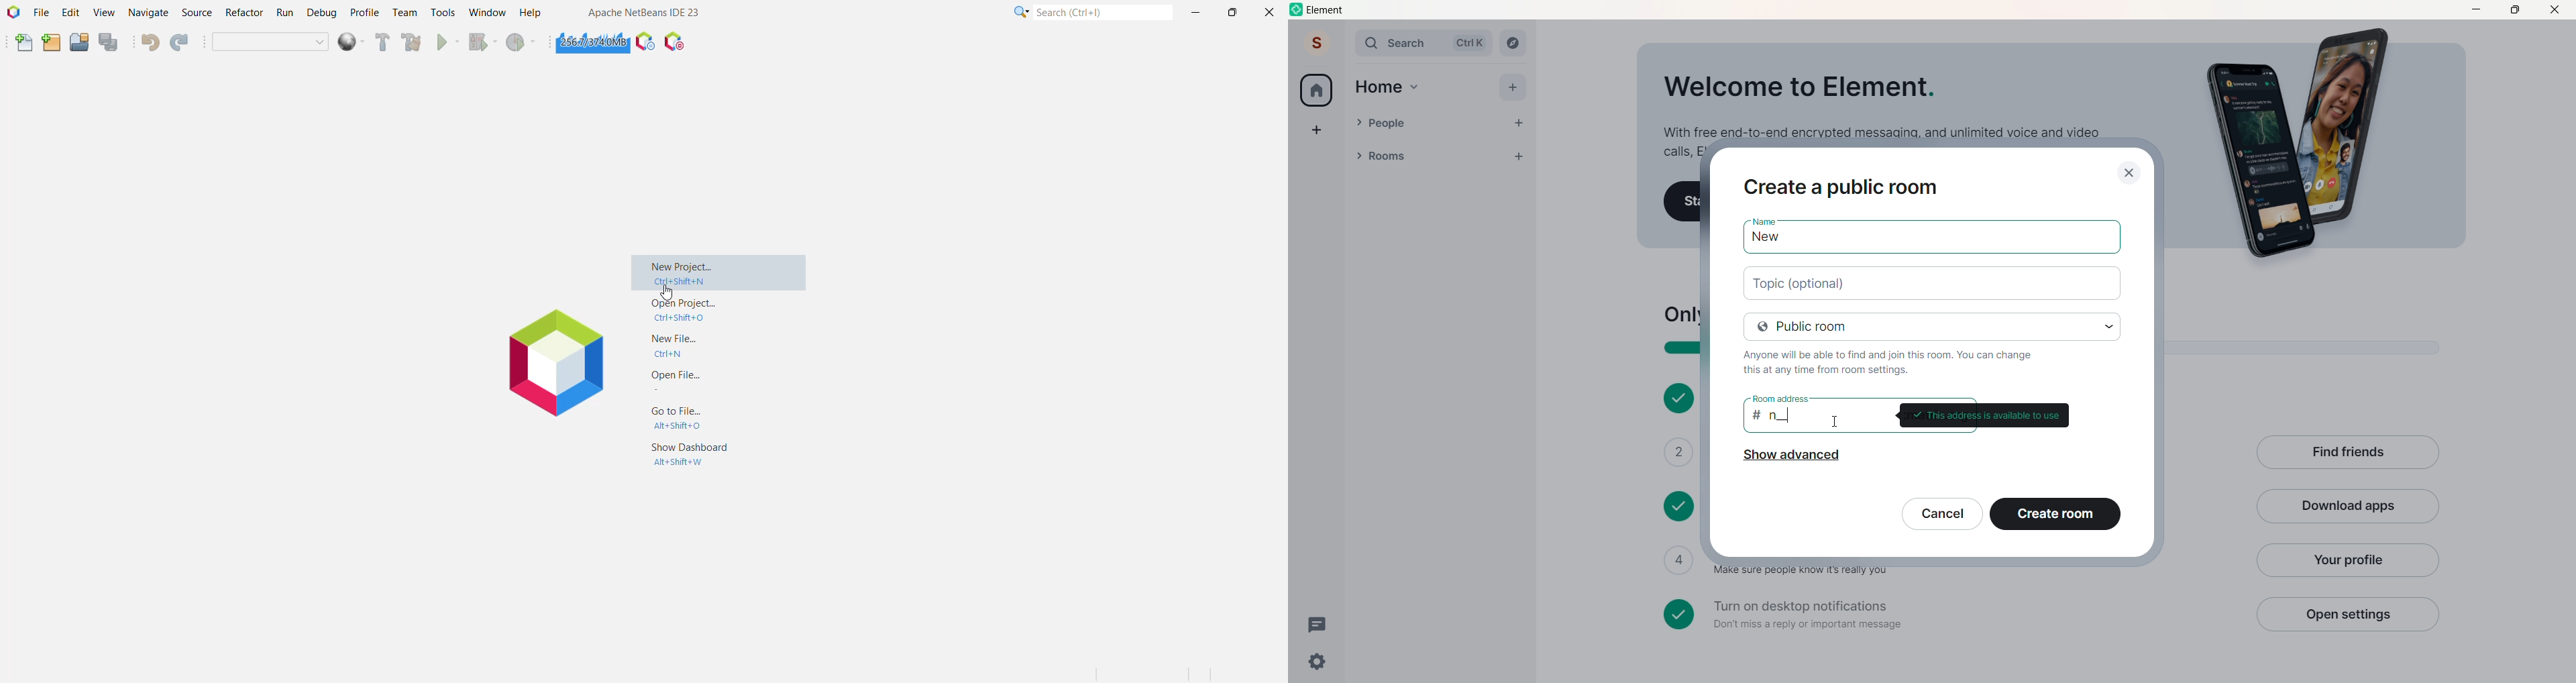 This screenshot has height=700, width=2576. Describe the element at coordinates (1379, 87) in the screenshot. I see `Home` at that location.